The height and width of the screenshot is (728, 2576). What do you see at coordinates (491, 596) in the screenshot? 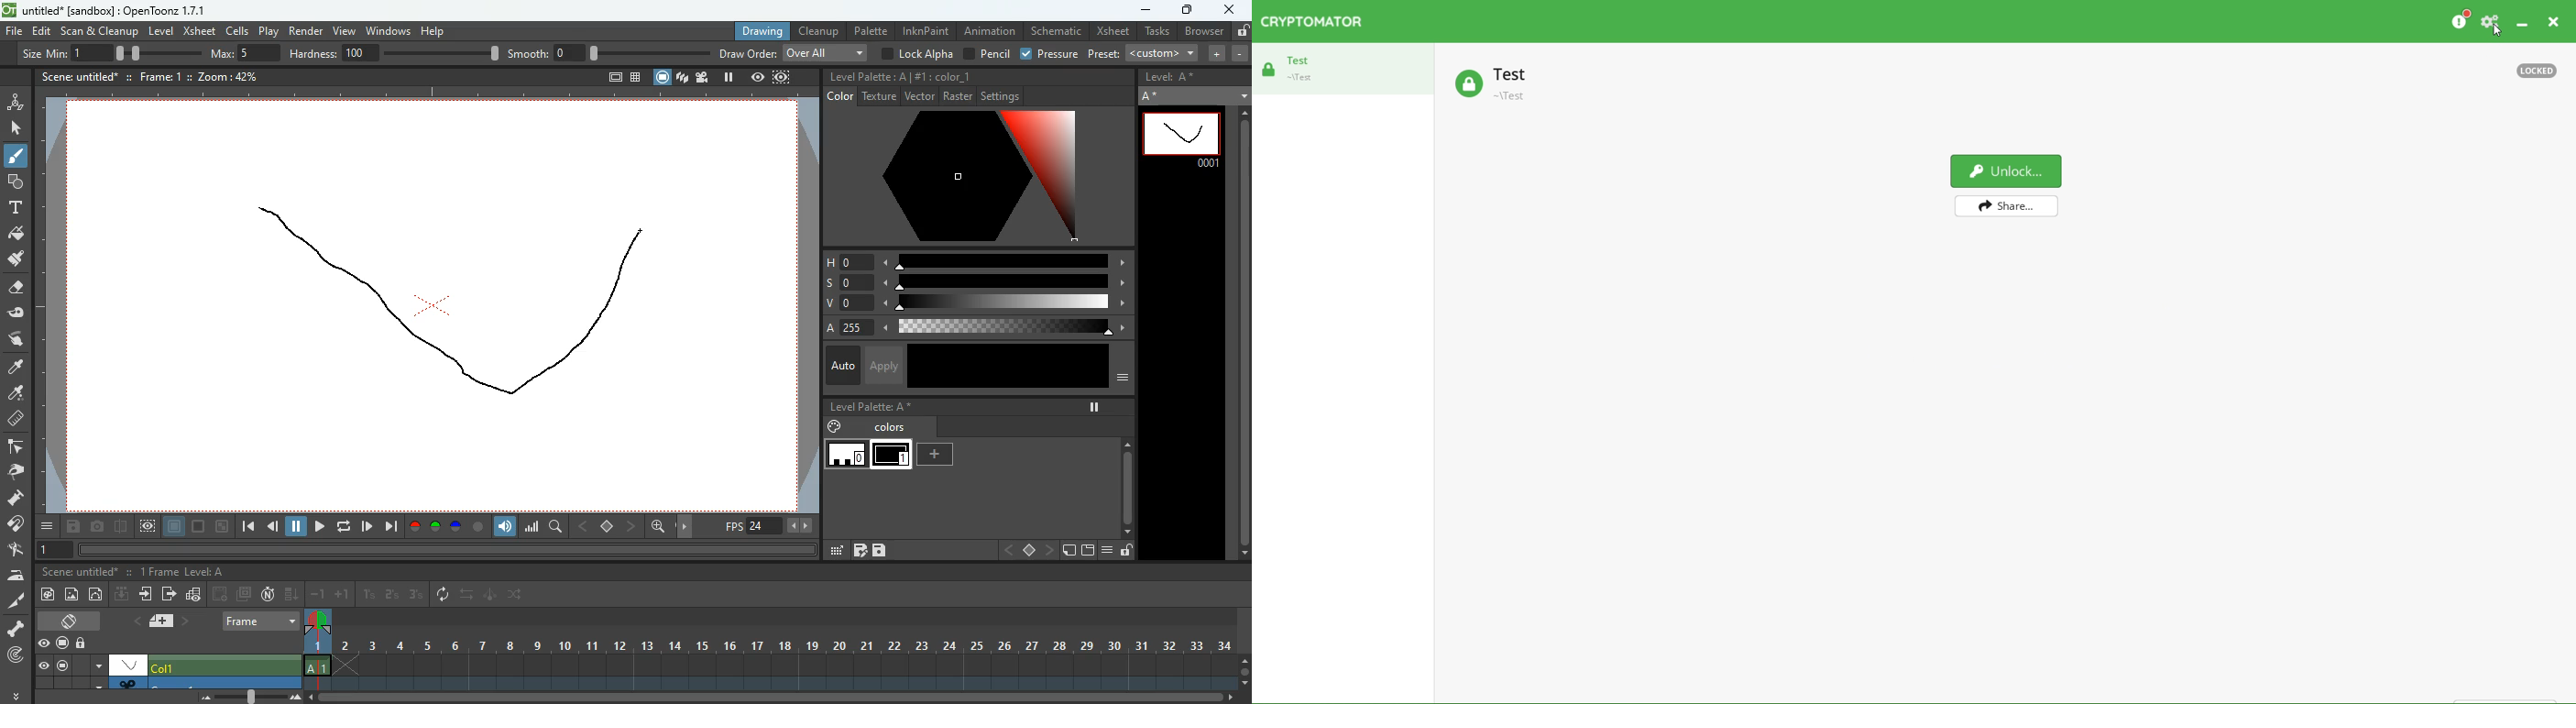
I see `animate` at bounding box center [491, 596].